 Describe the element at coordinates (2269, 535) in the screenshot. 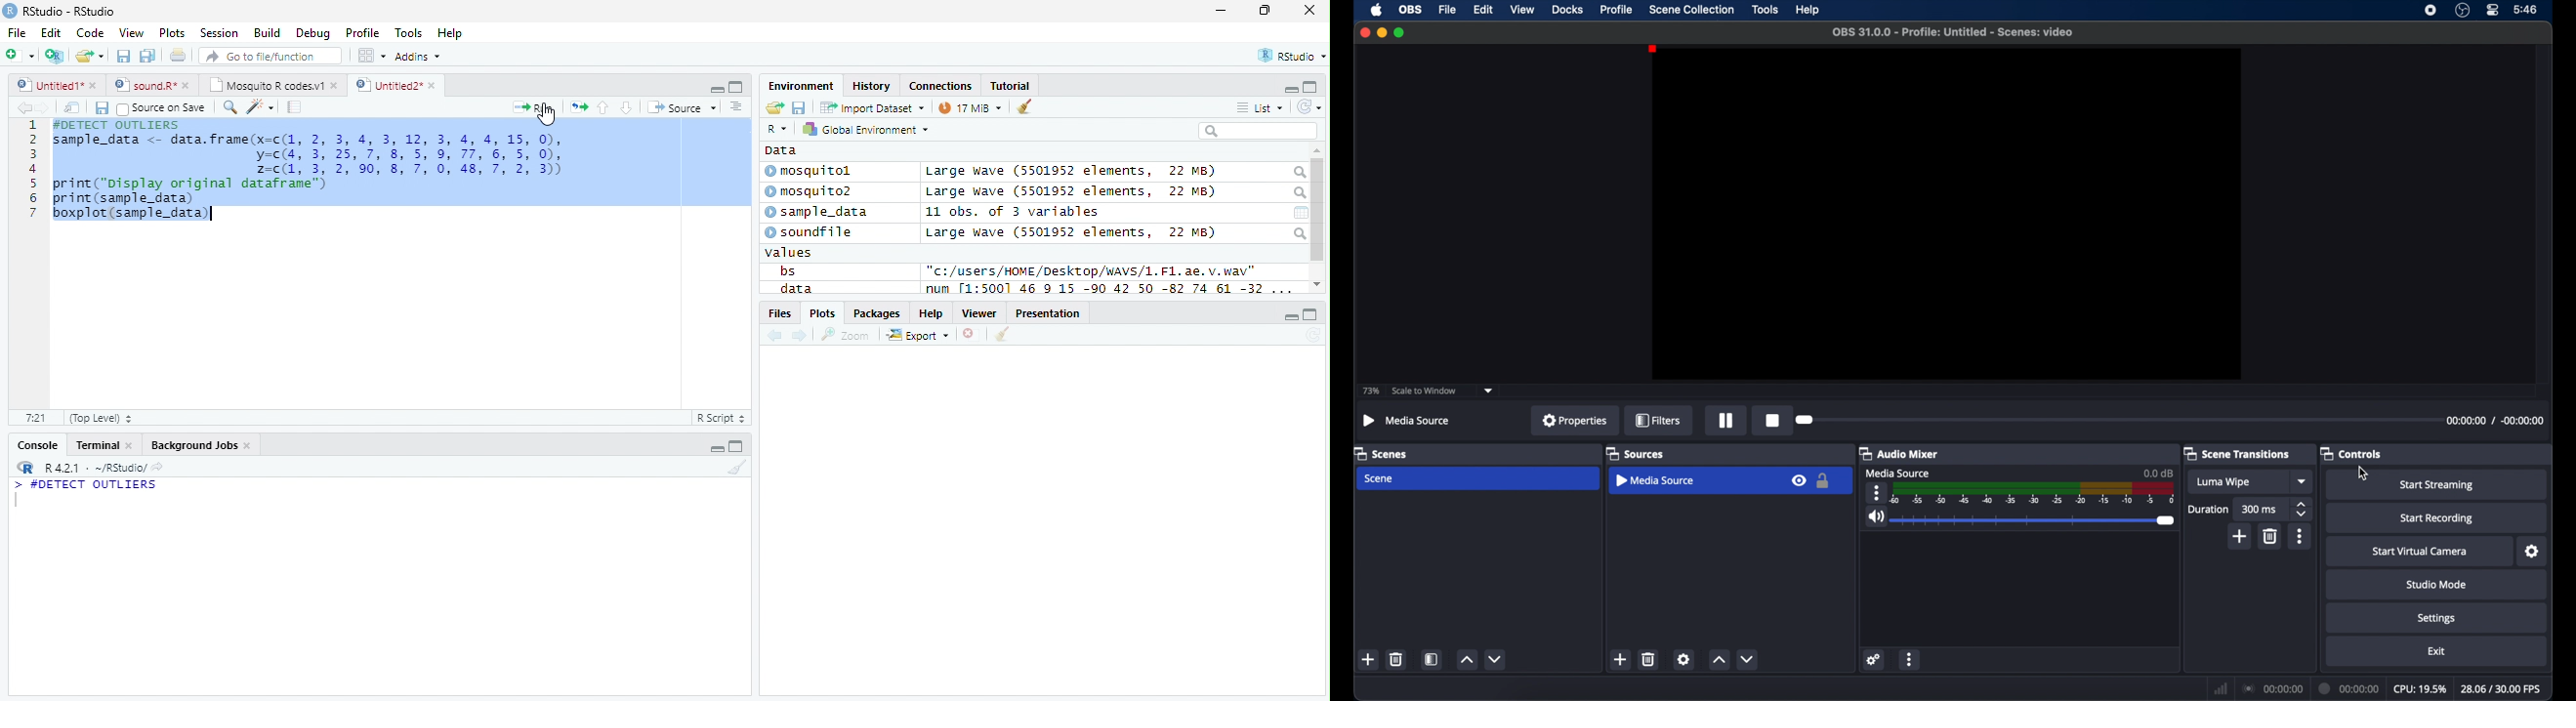

I see `delete` at that location.